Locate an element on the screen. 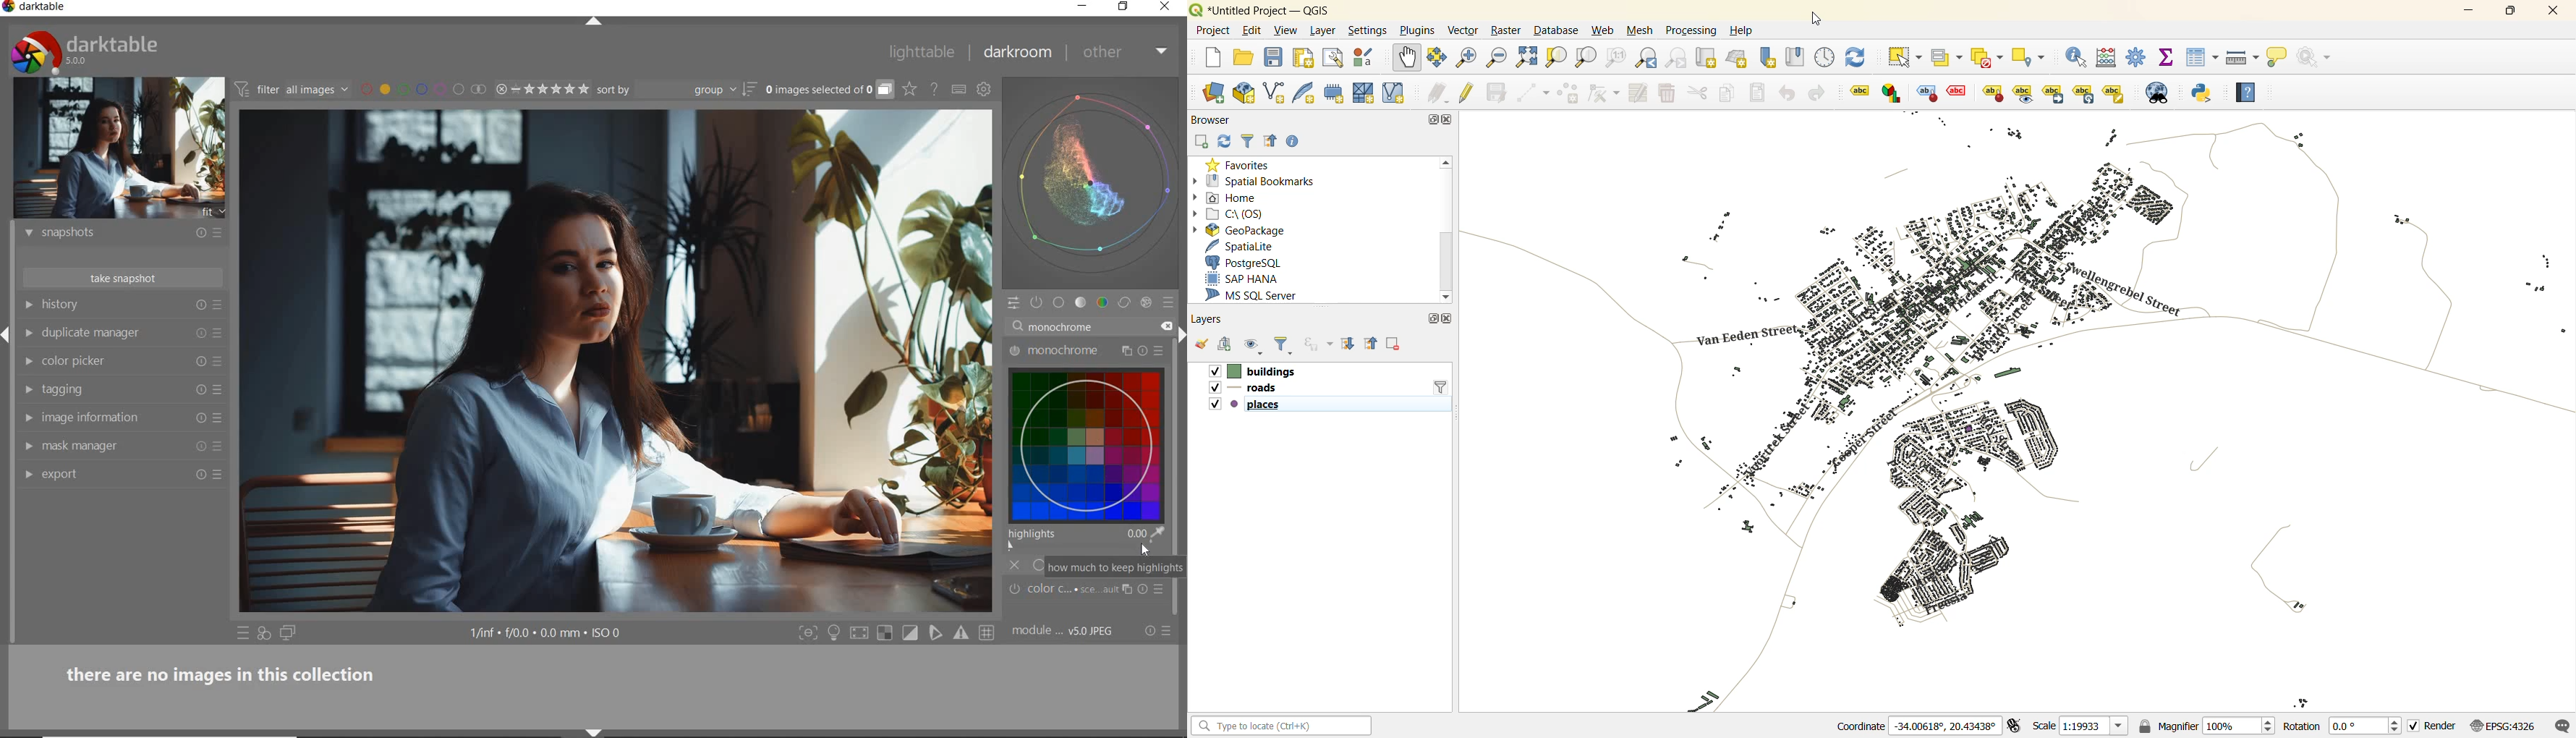  input value is located at coordinates (1060, 326).